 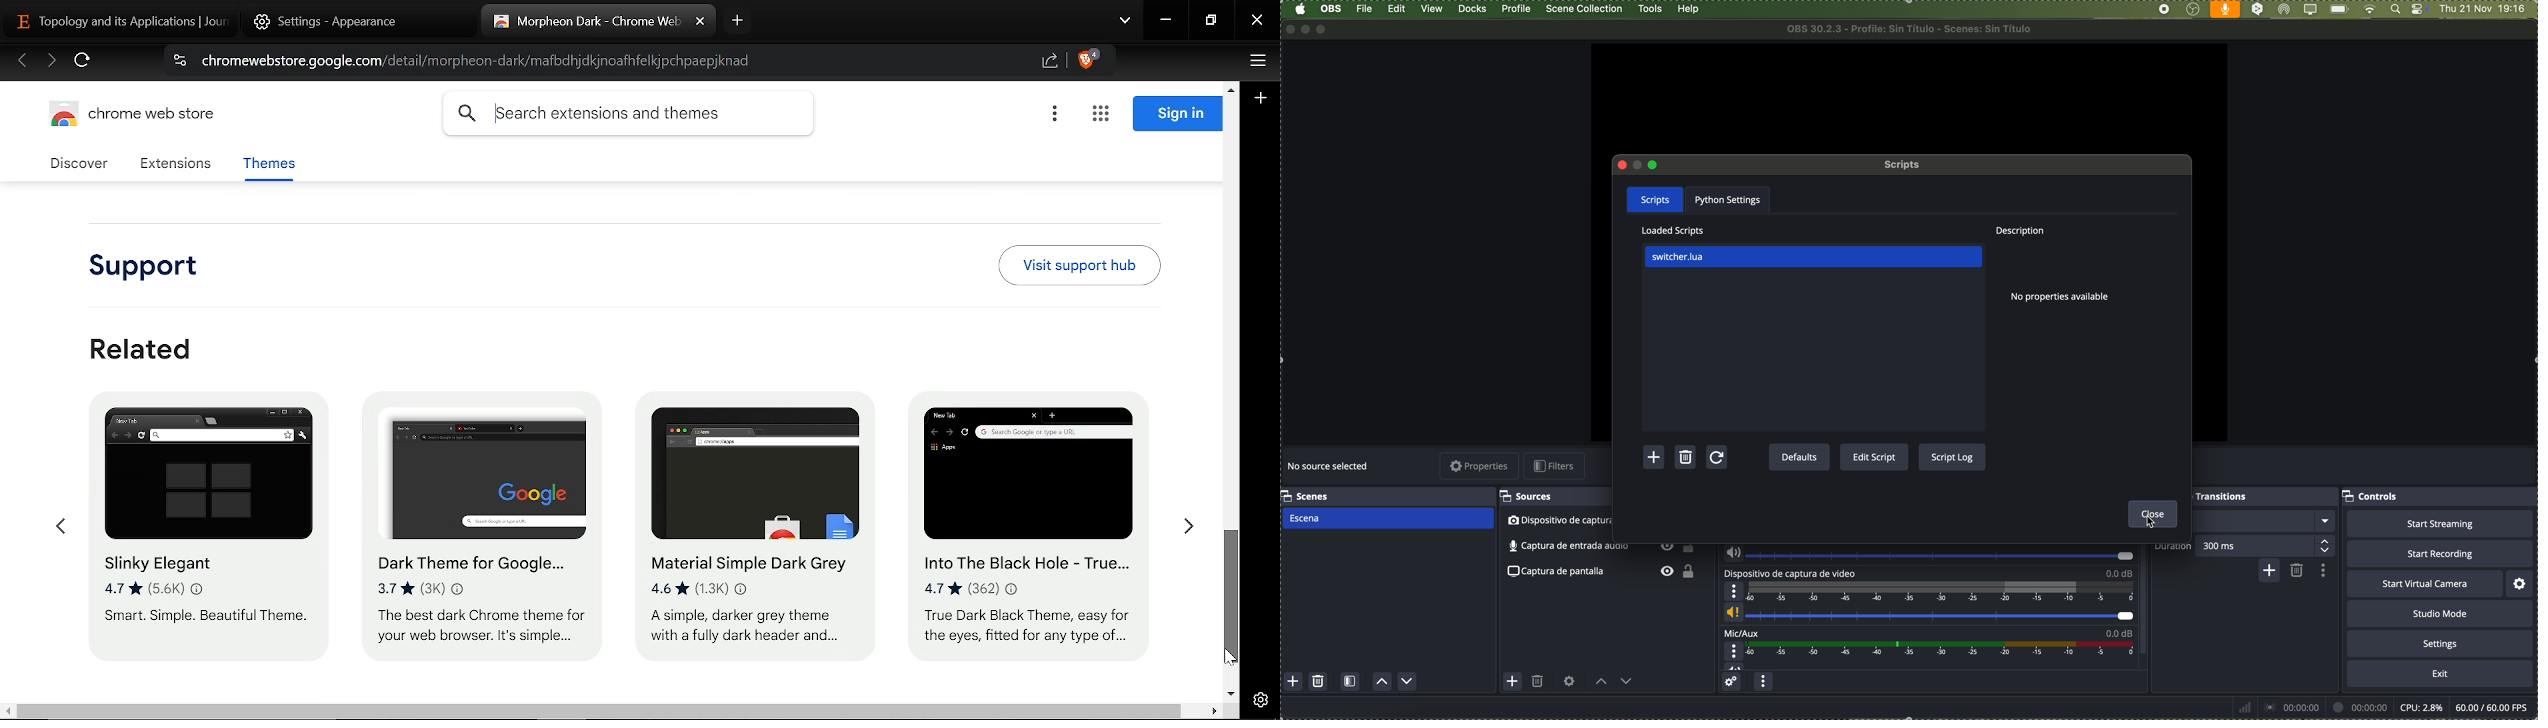 What do you see at coordinates (1764, 683) in the screenshot?
I see `audio mixer menu` at bounding box center [1764, 683].